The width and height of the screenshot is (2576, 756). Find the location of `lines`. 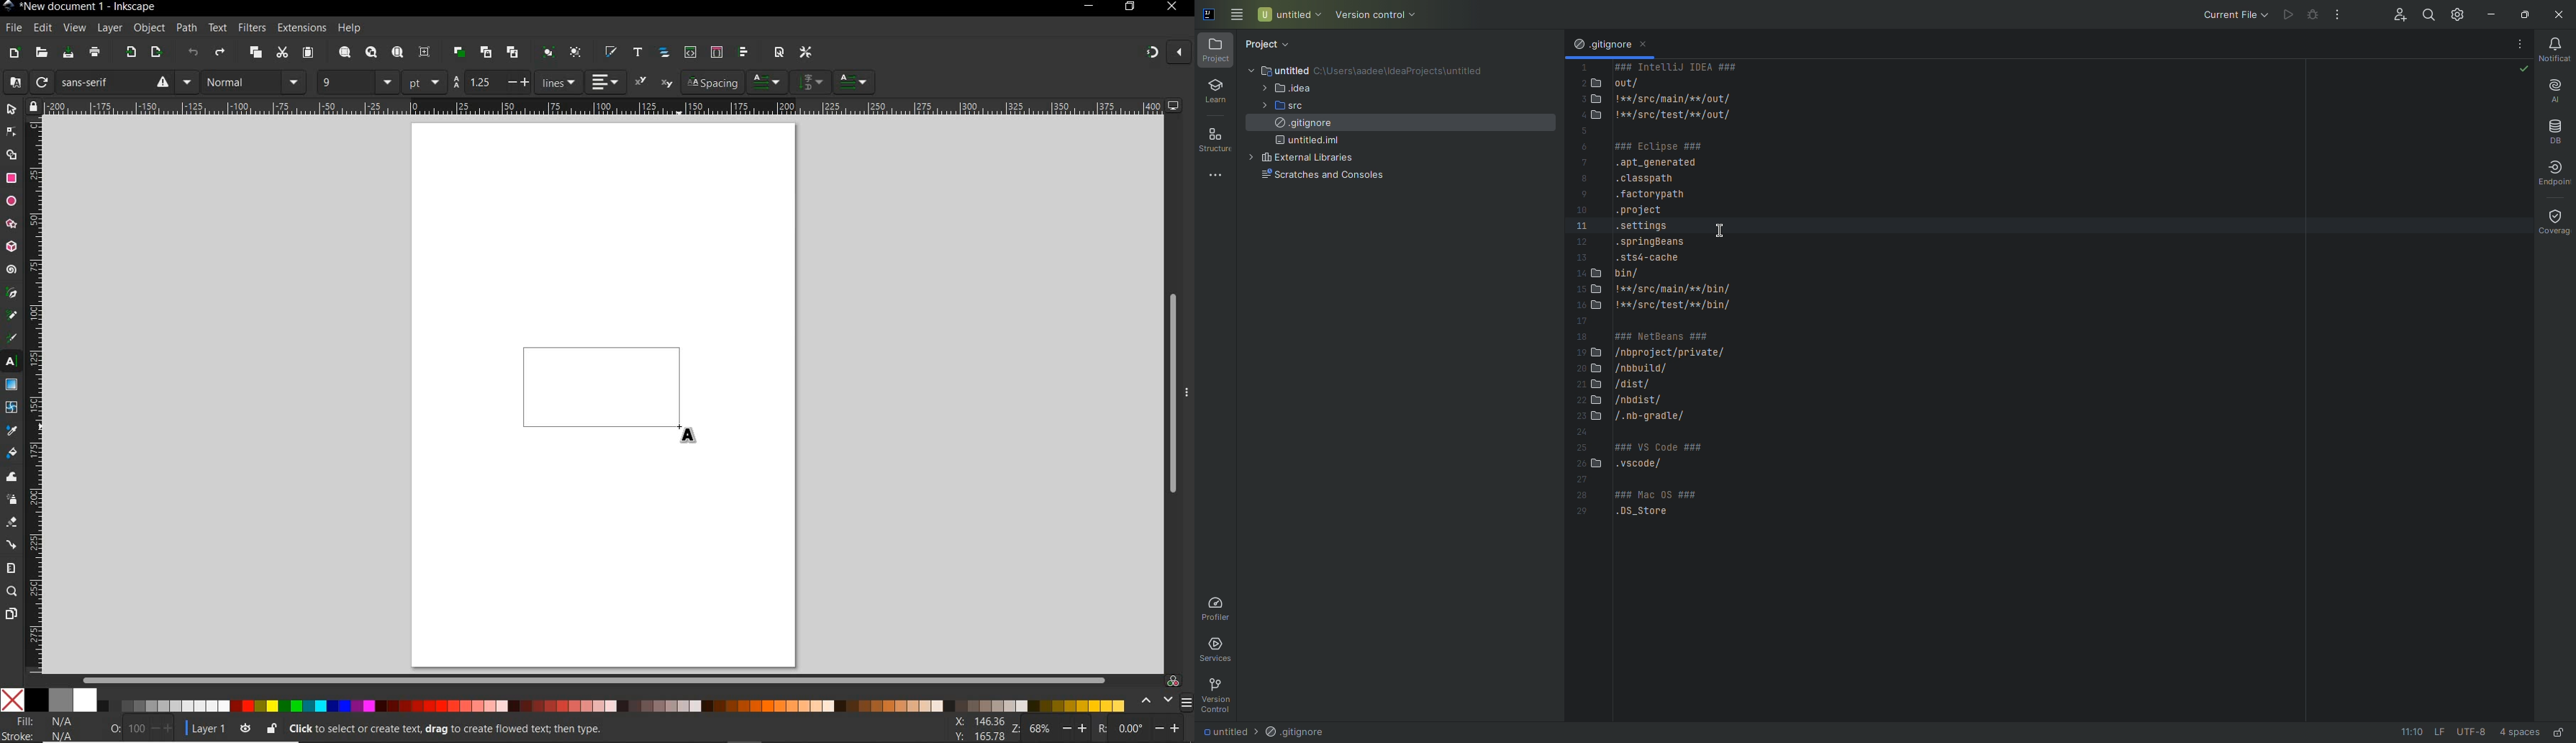

lines is located at coordinates (559, 82).